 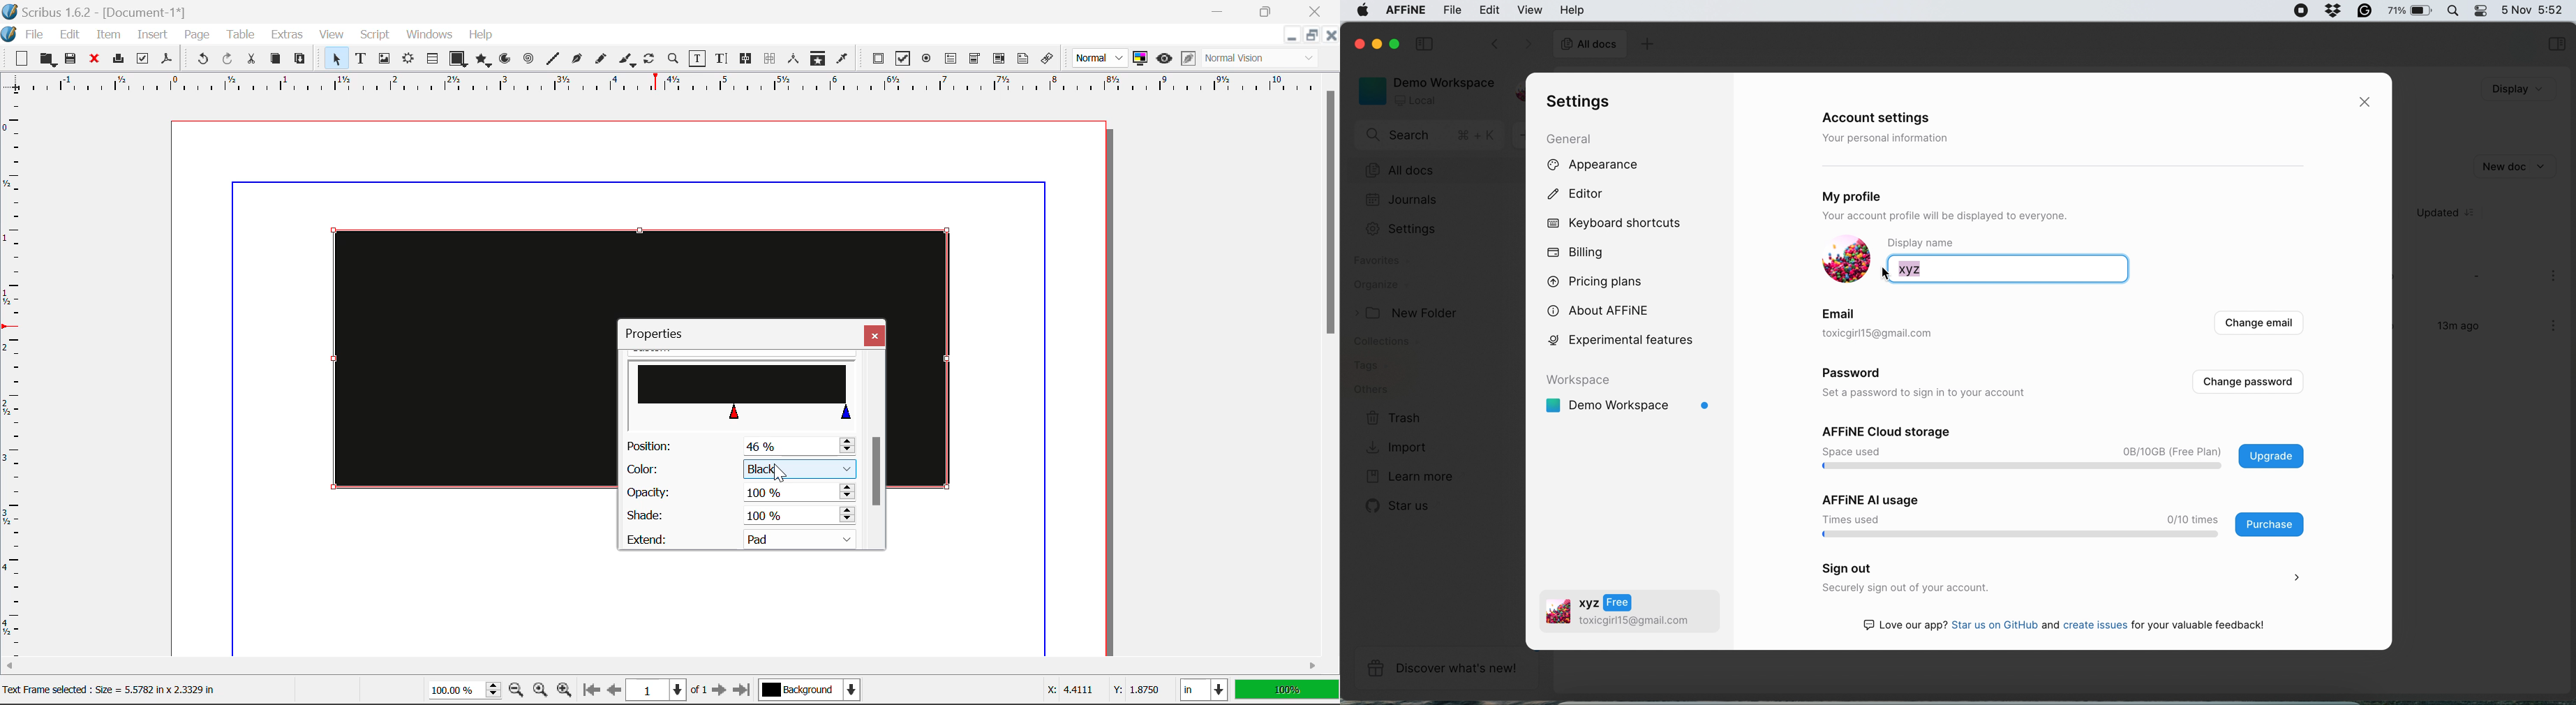 What do you see at coordinates (602, 62) in the screenshot?
I see `Freehand` at bounding box center [602, 62].